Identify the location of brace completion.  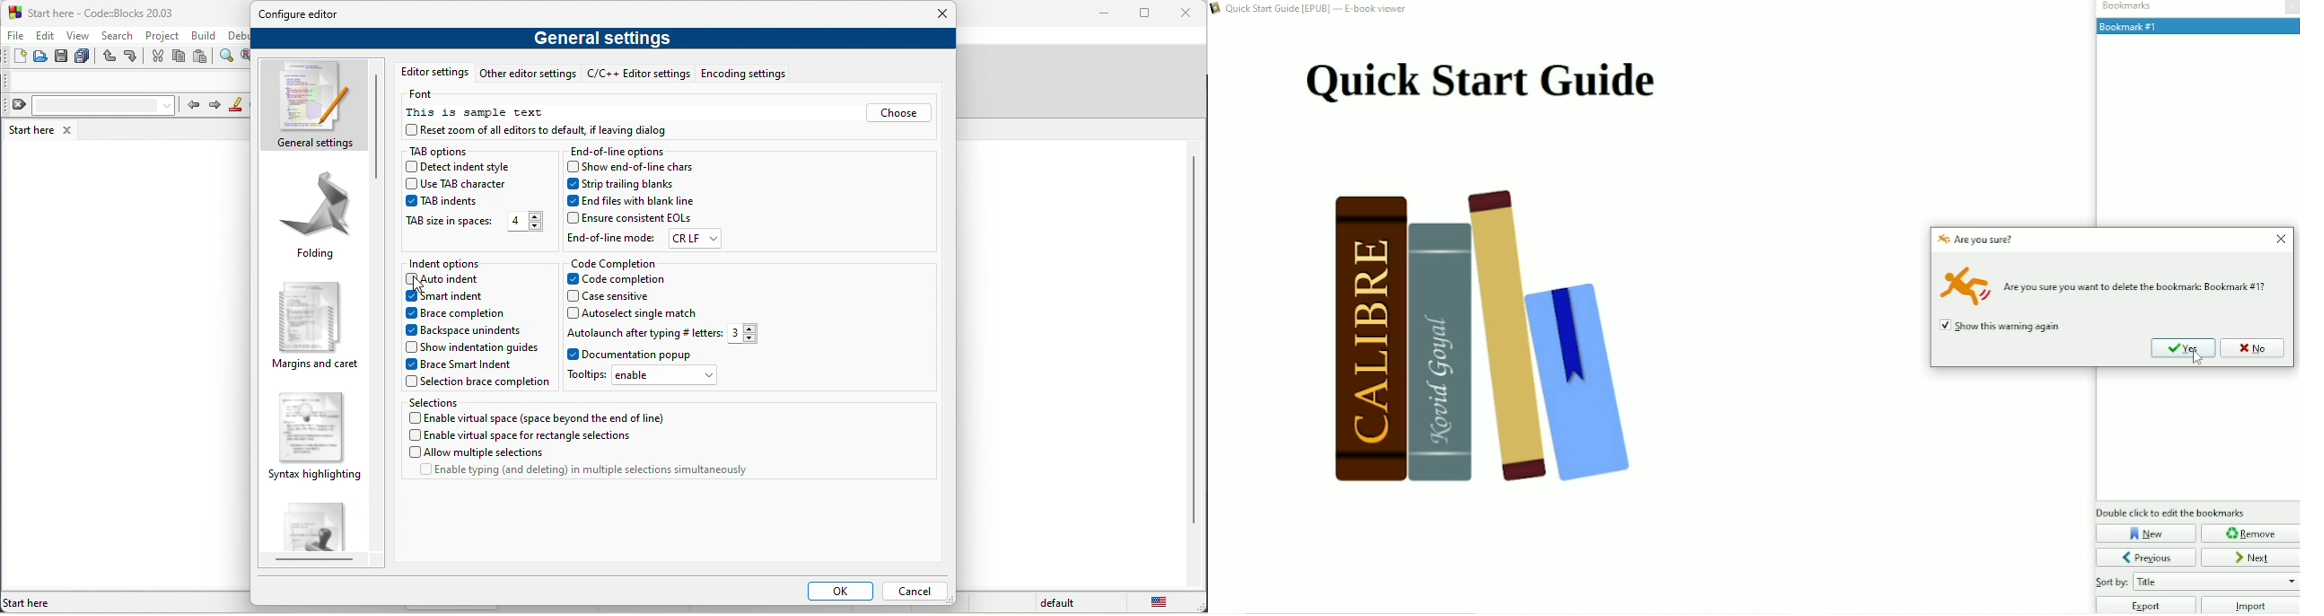
(465, 312).